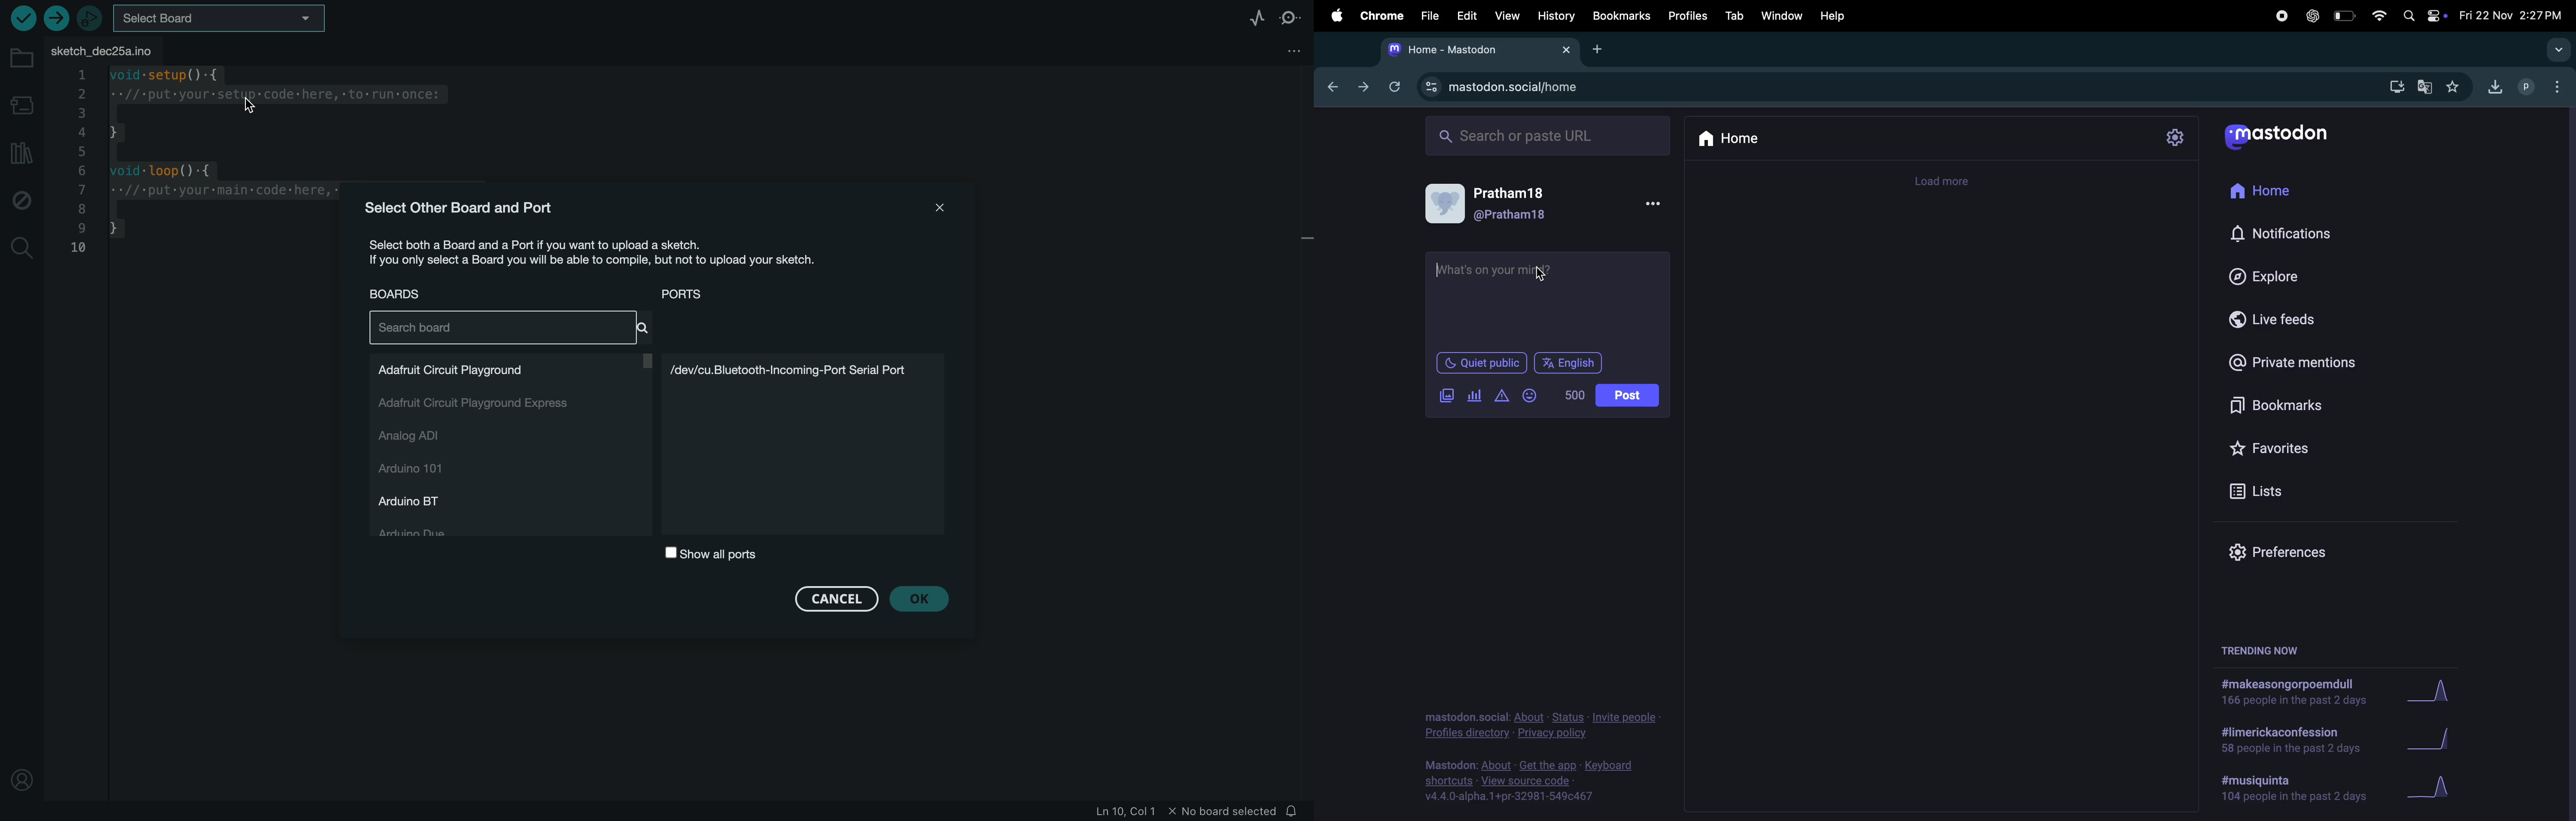  What do you see at coordinates (1621, 15) in the screenshot?
I see `bookmarks` at bounding box center [1621, 15].